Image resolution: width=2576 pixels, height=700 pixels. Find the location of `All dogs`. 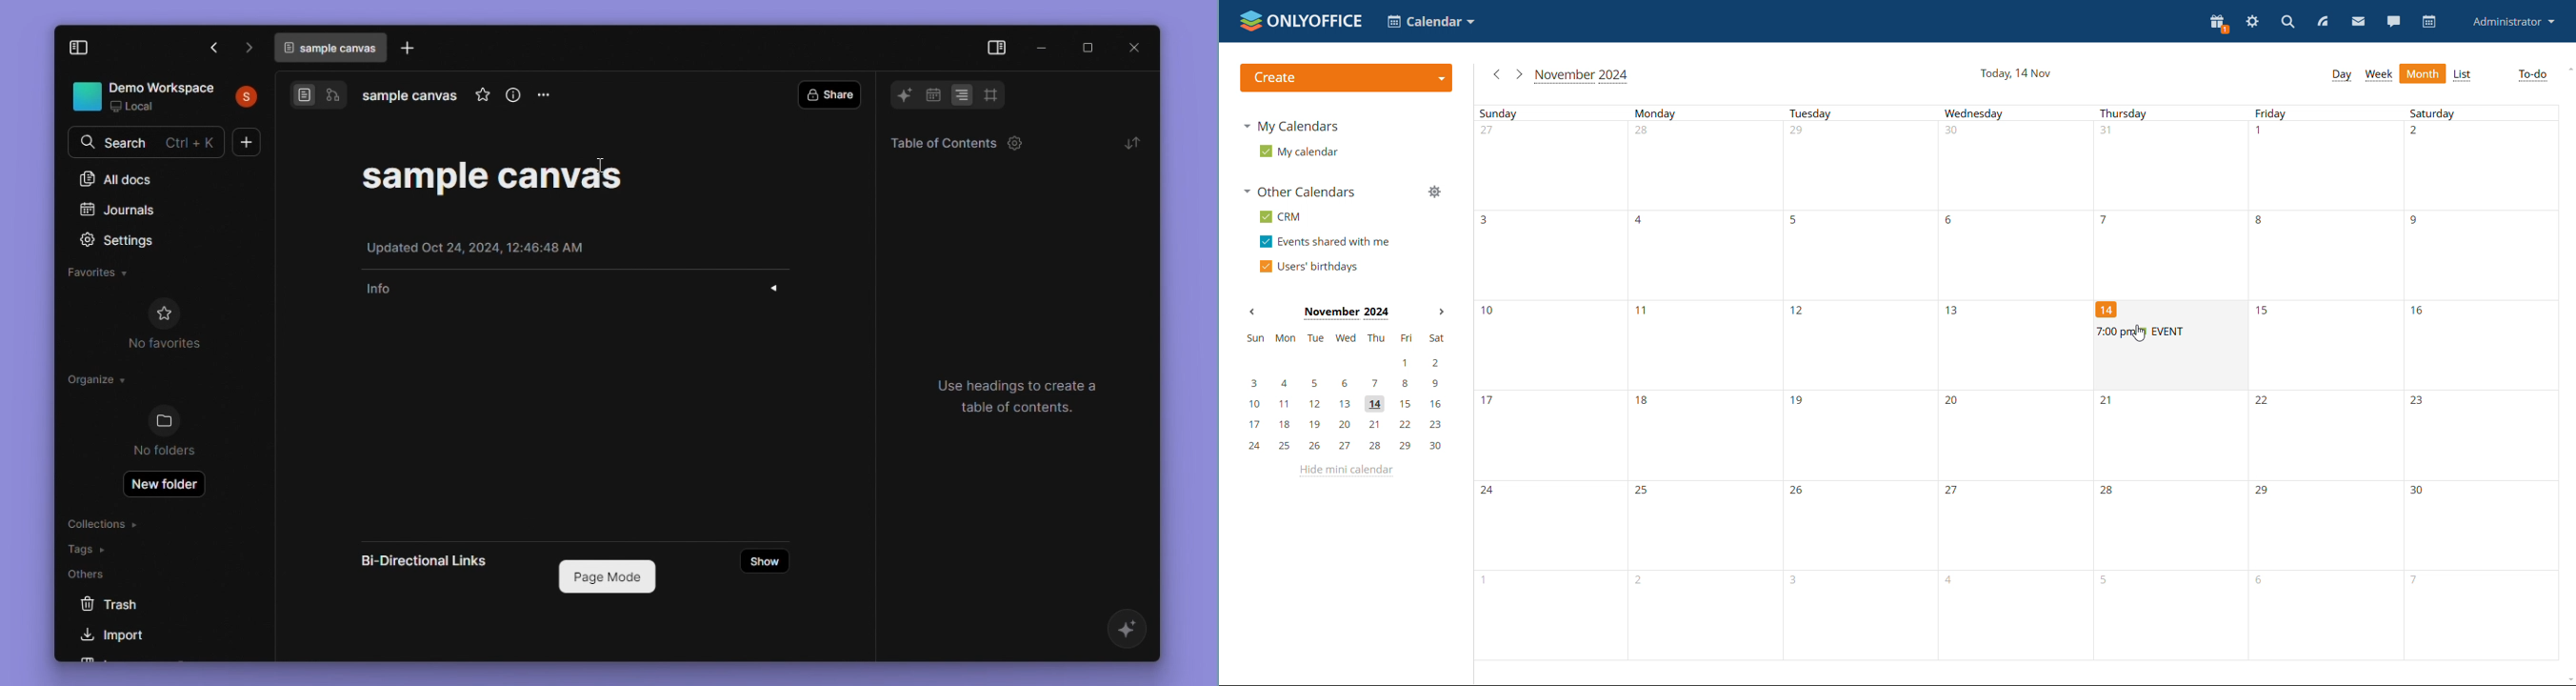

All dogs is located at coordinates (117, 179).